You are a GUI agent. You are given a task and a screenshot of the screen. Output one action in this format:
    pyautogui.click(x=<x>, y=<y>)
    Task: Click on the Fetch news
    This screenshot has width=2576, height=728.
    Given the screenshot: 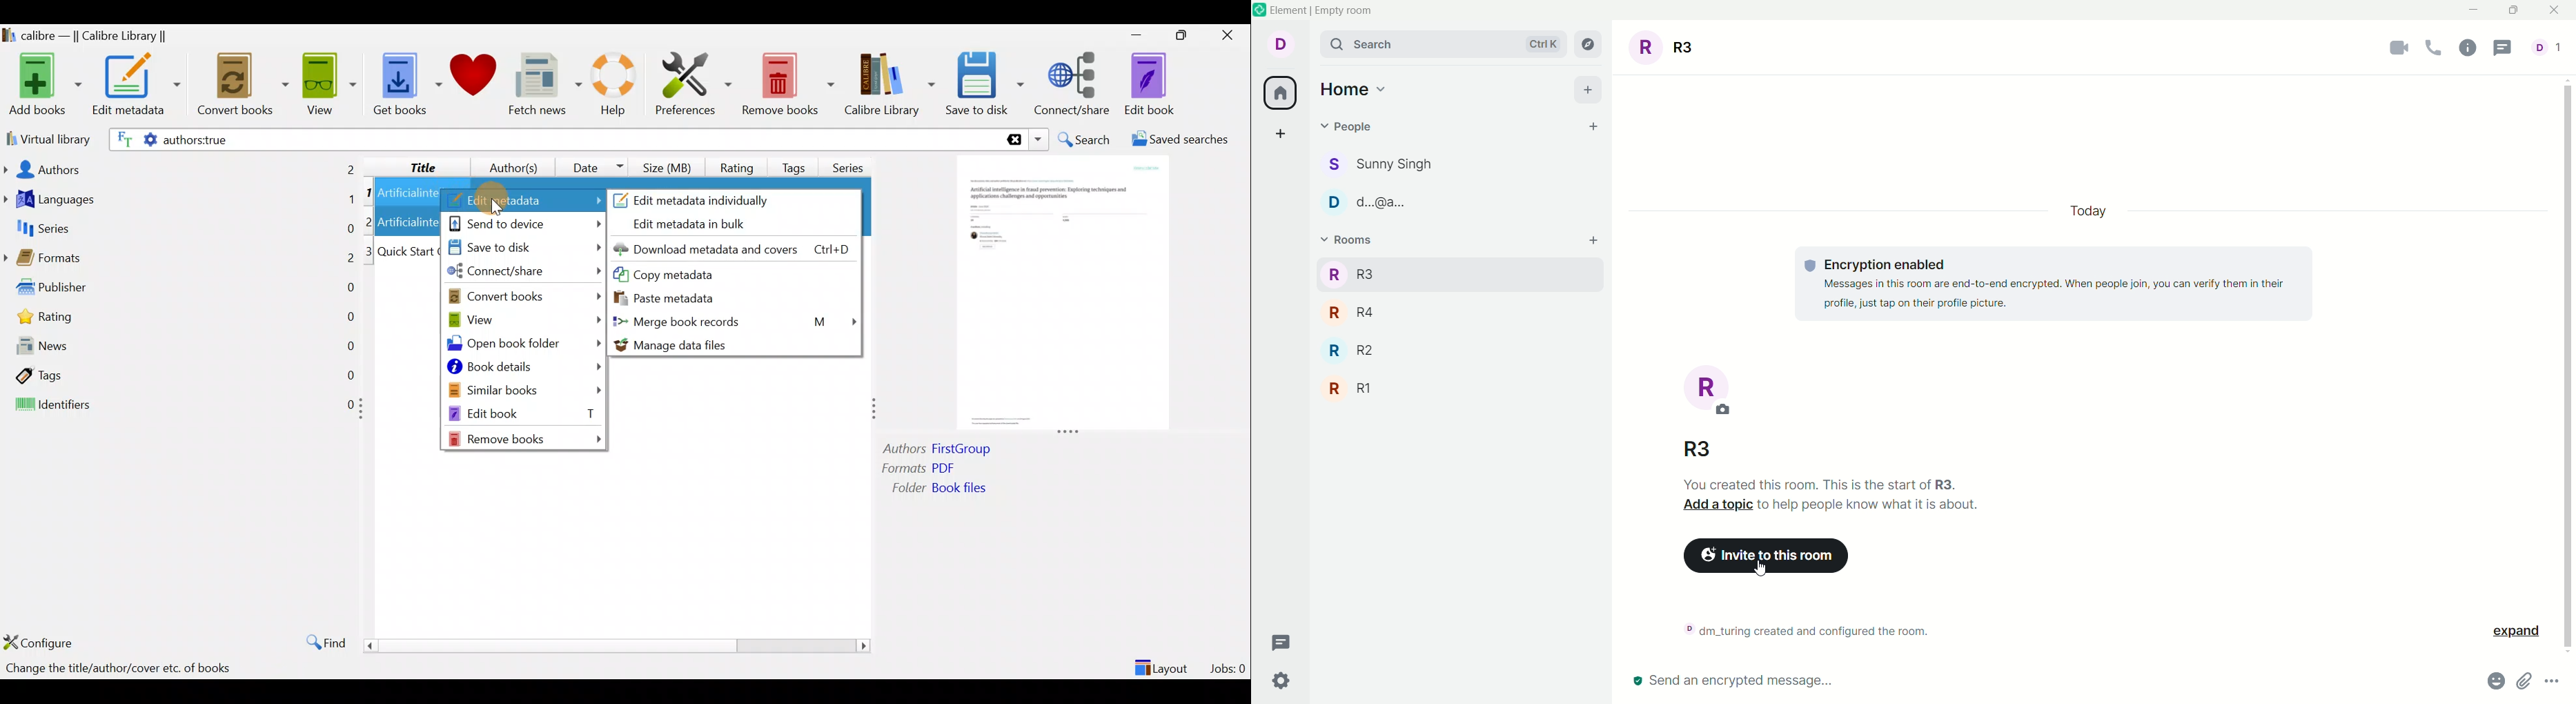 What is the action you would take?
    pyautogui.click(x=542, y=87)
    